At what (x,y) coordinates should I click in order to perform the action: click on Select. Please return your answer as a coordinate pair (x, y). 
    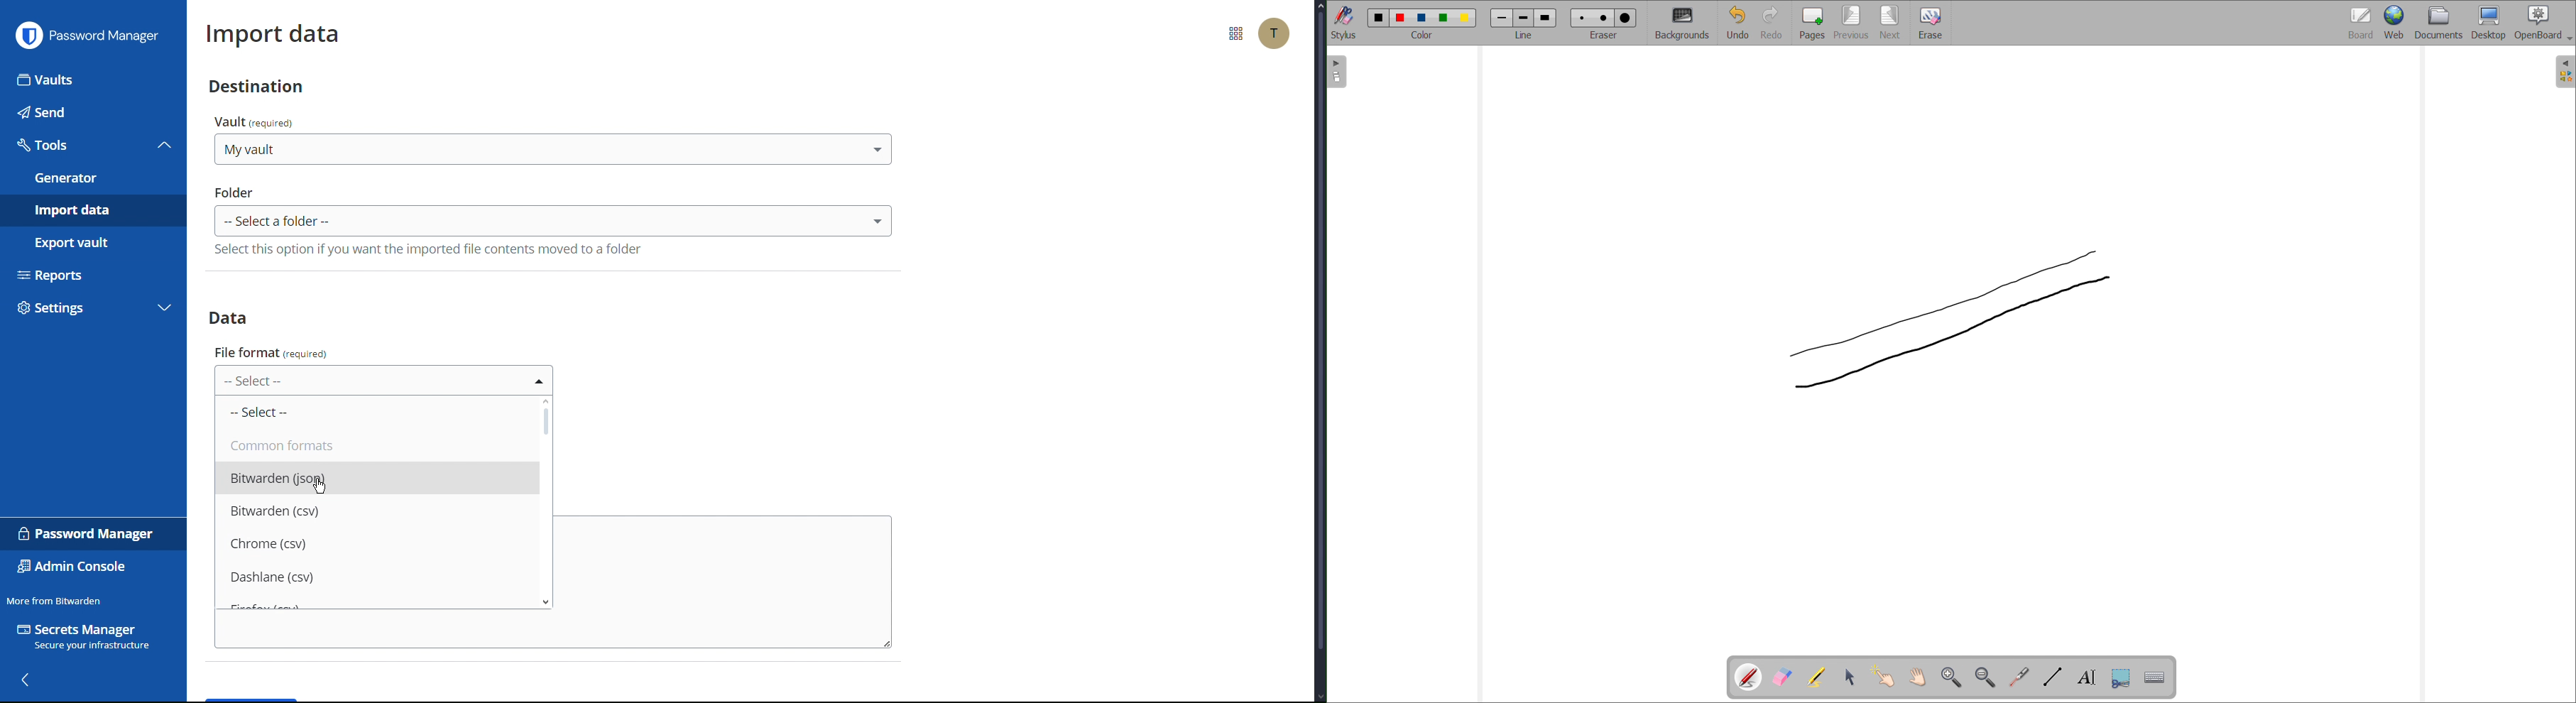
    Looking at the image, I should click on (369, 415).